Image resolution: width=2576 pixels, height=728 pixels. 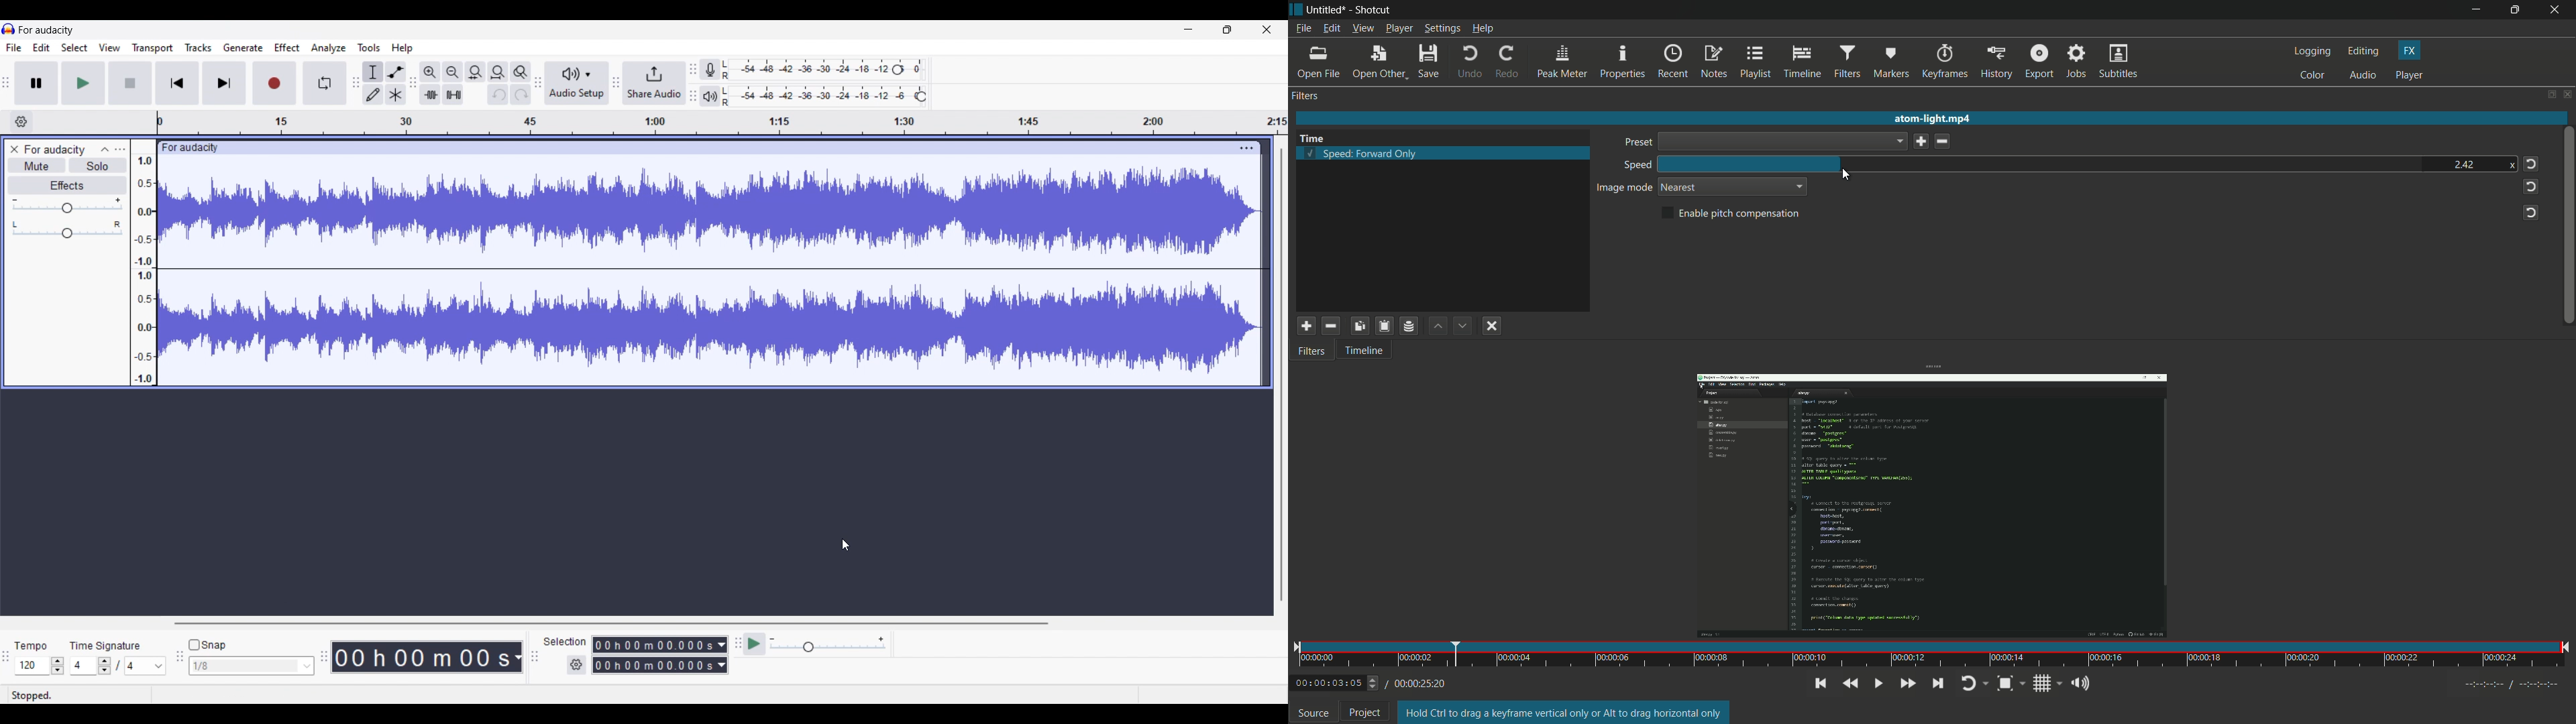 I want to click on Track menu , so click(x=199, y=48).